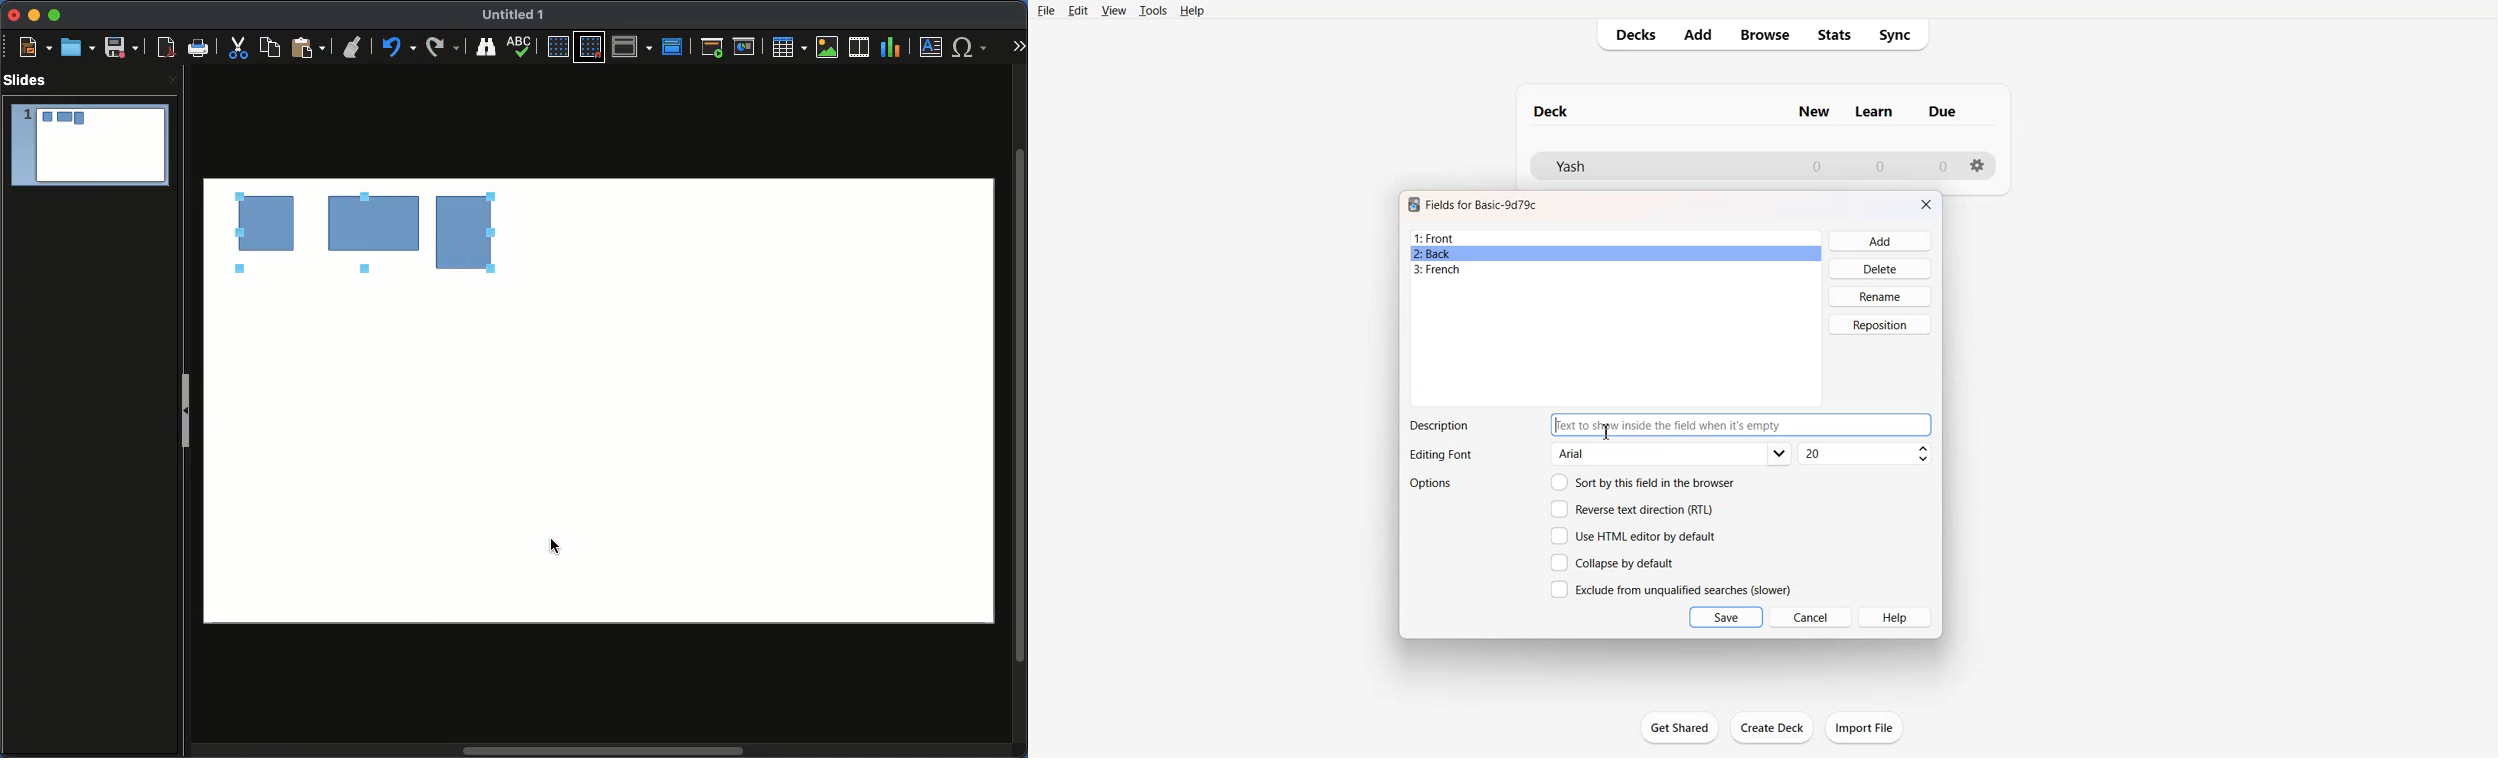 This screenshot has width=2520, height=784. What do you see at coordinates (1078, 11) in the screenshot?
I see `Edit` at bounding box center [1078, 11].